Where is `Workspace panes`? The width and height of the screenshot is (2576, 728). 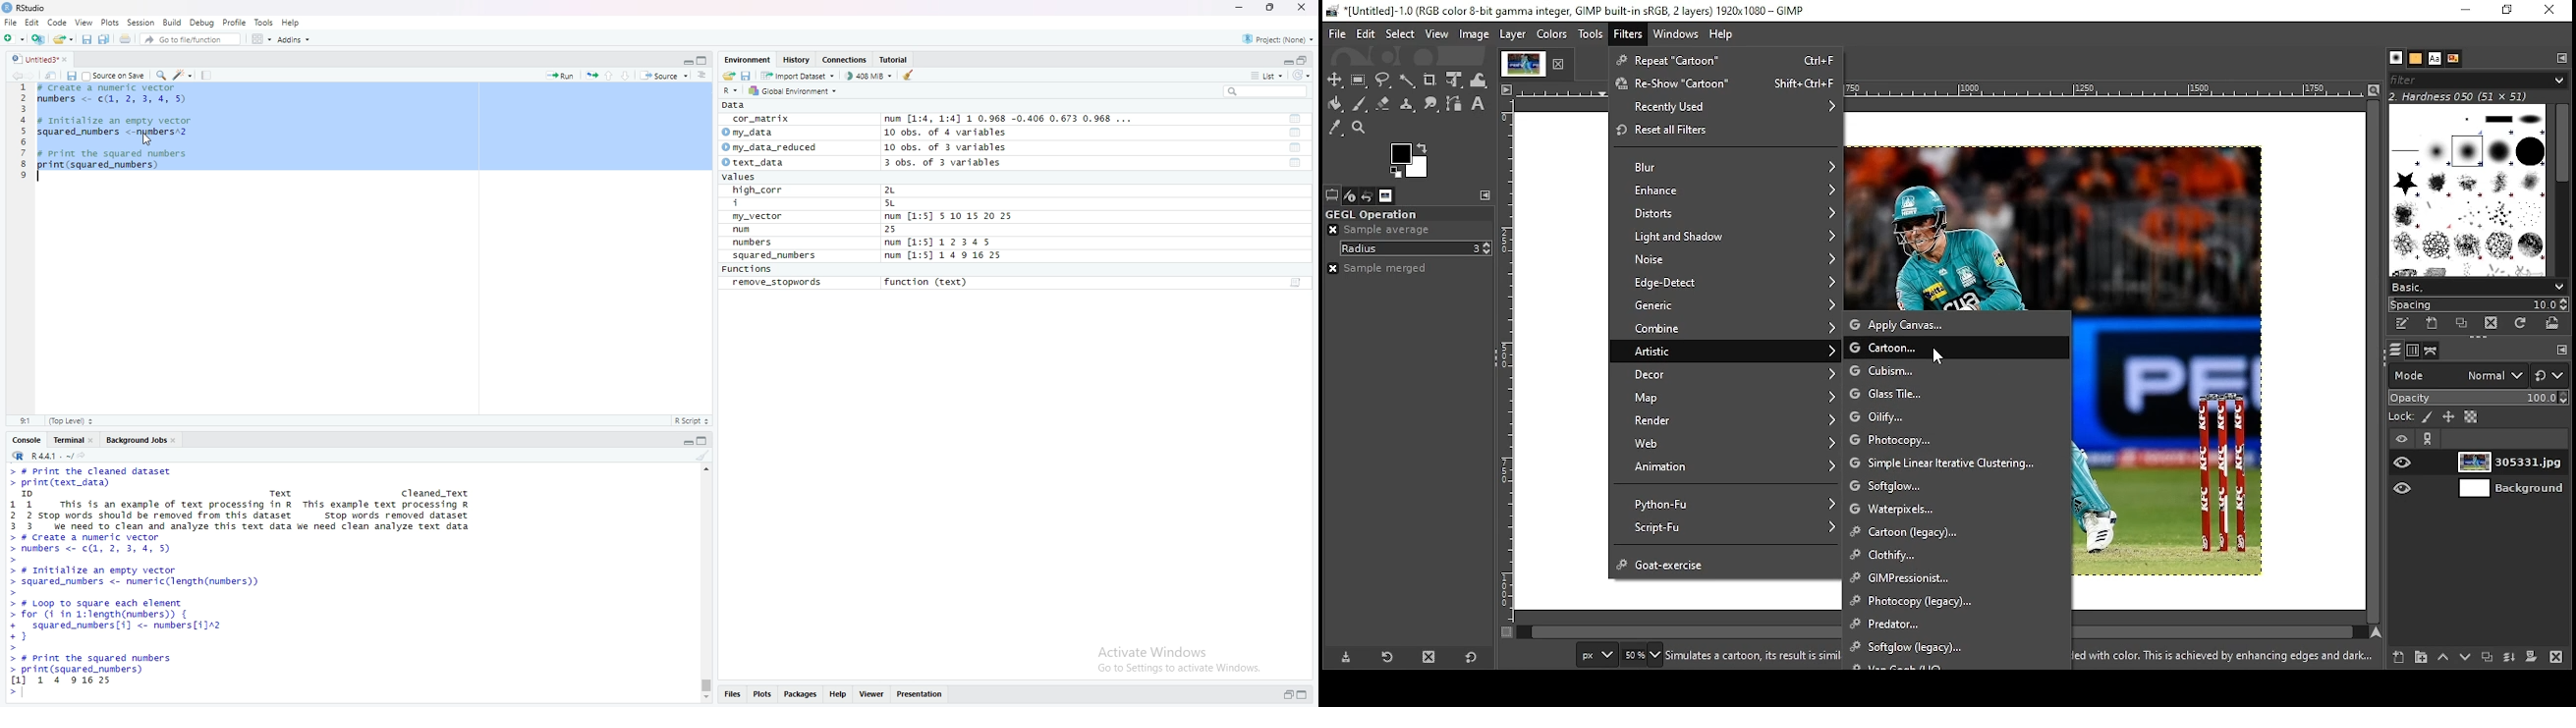 Workspace panes is located at coordinates (260, 38).